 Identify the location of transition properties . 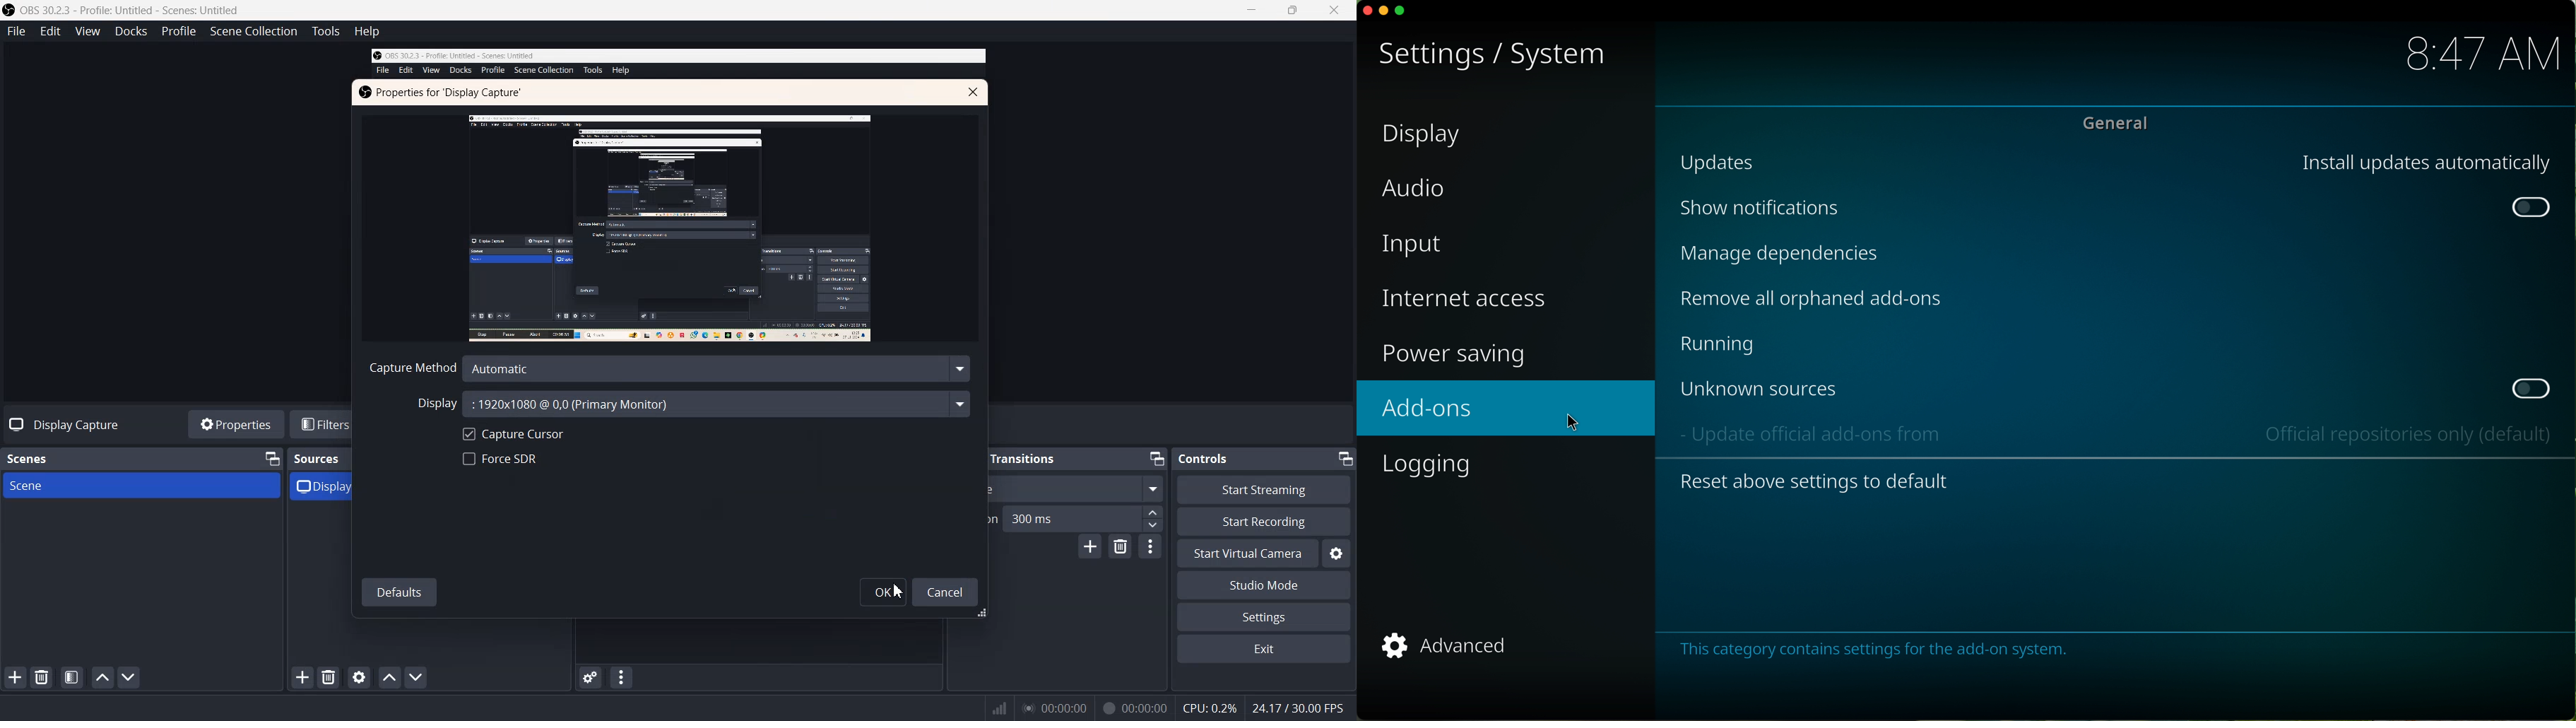
(1150, 546).